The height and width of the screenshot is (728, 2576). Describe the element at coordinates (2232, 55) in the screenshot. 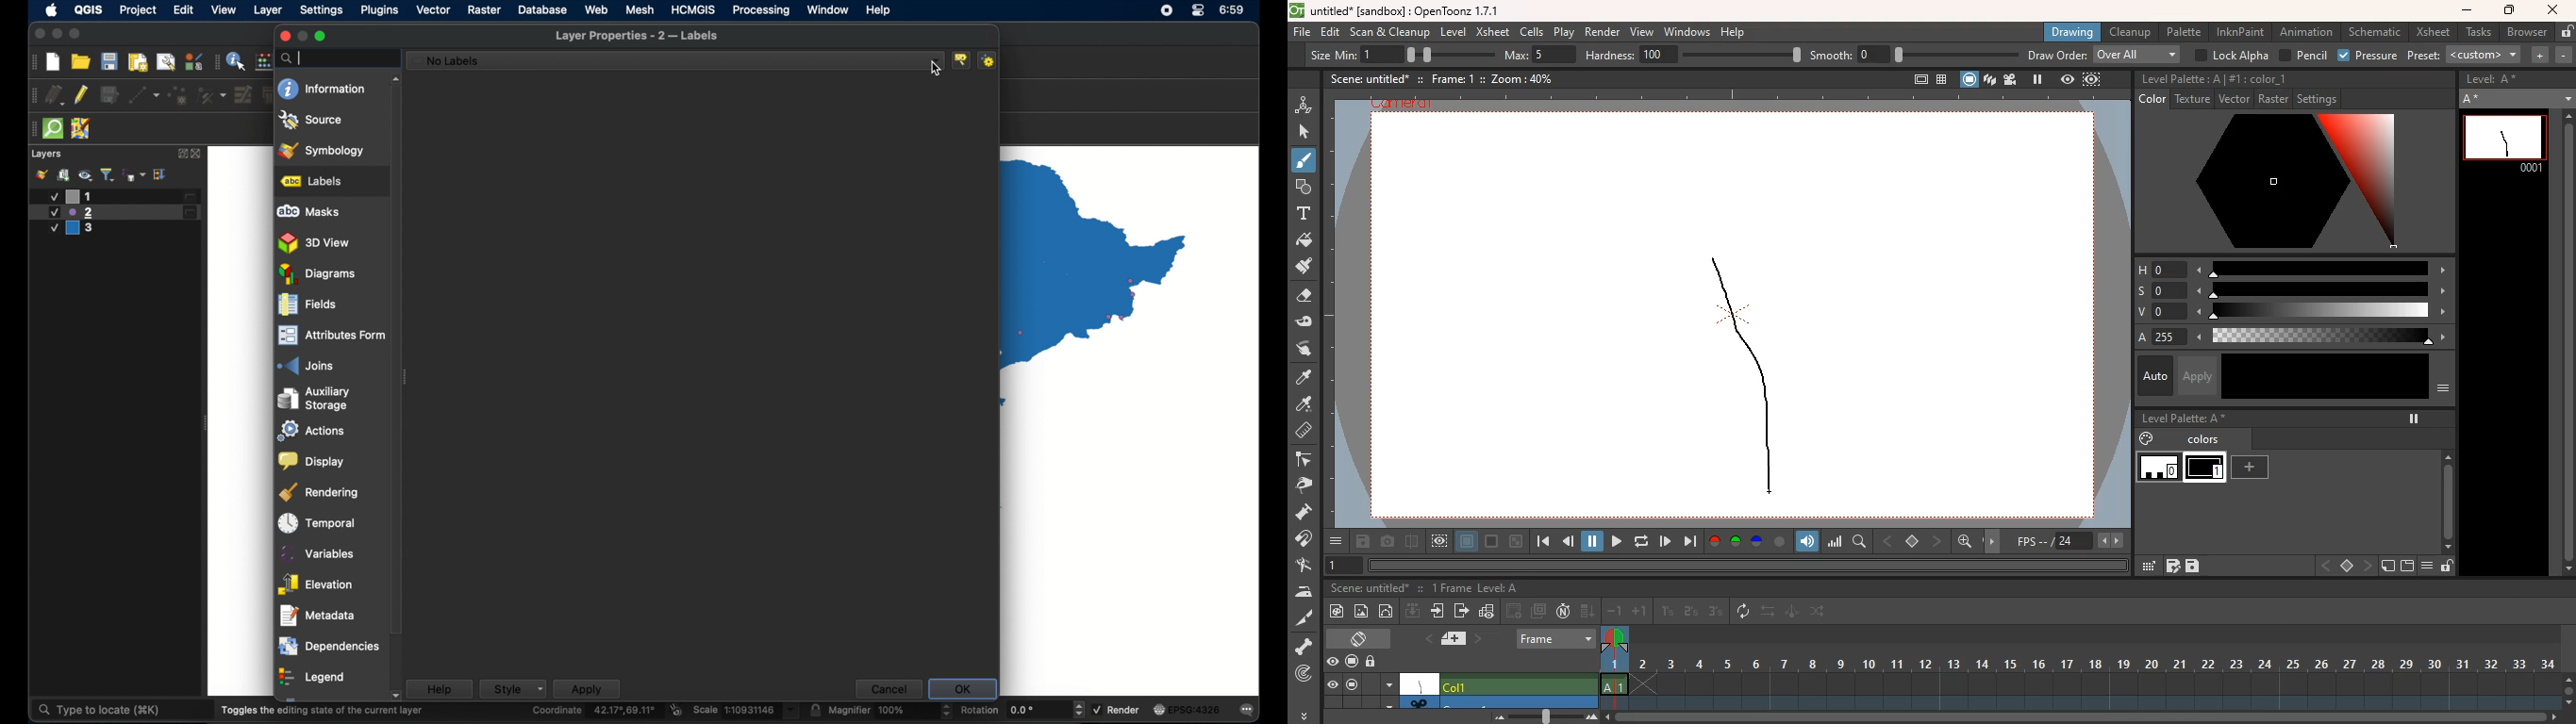

I see `lock alpha` at that location.